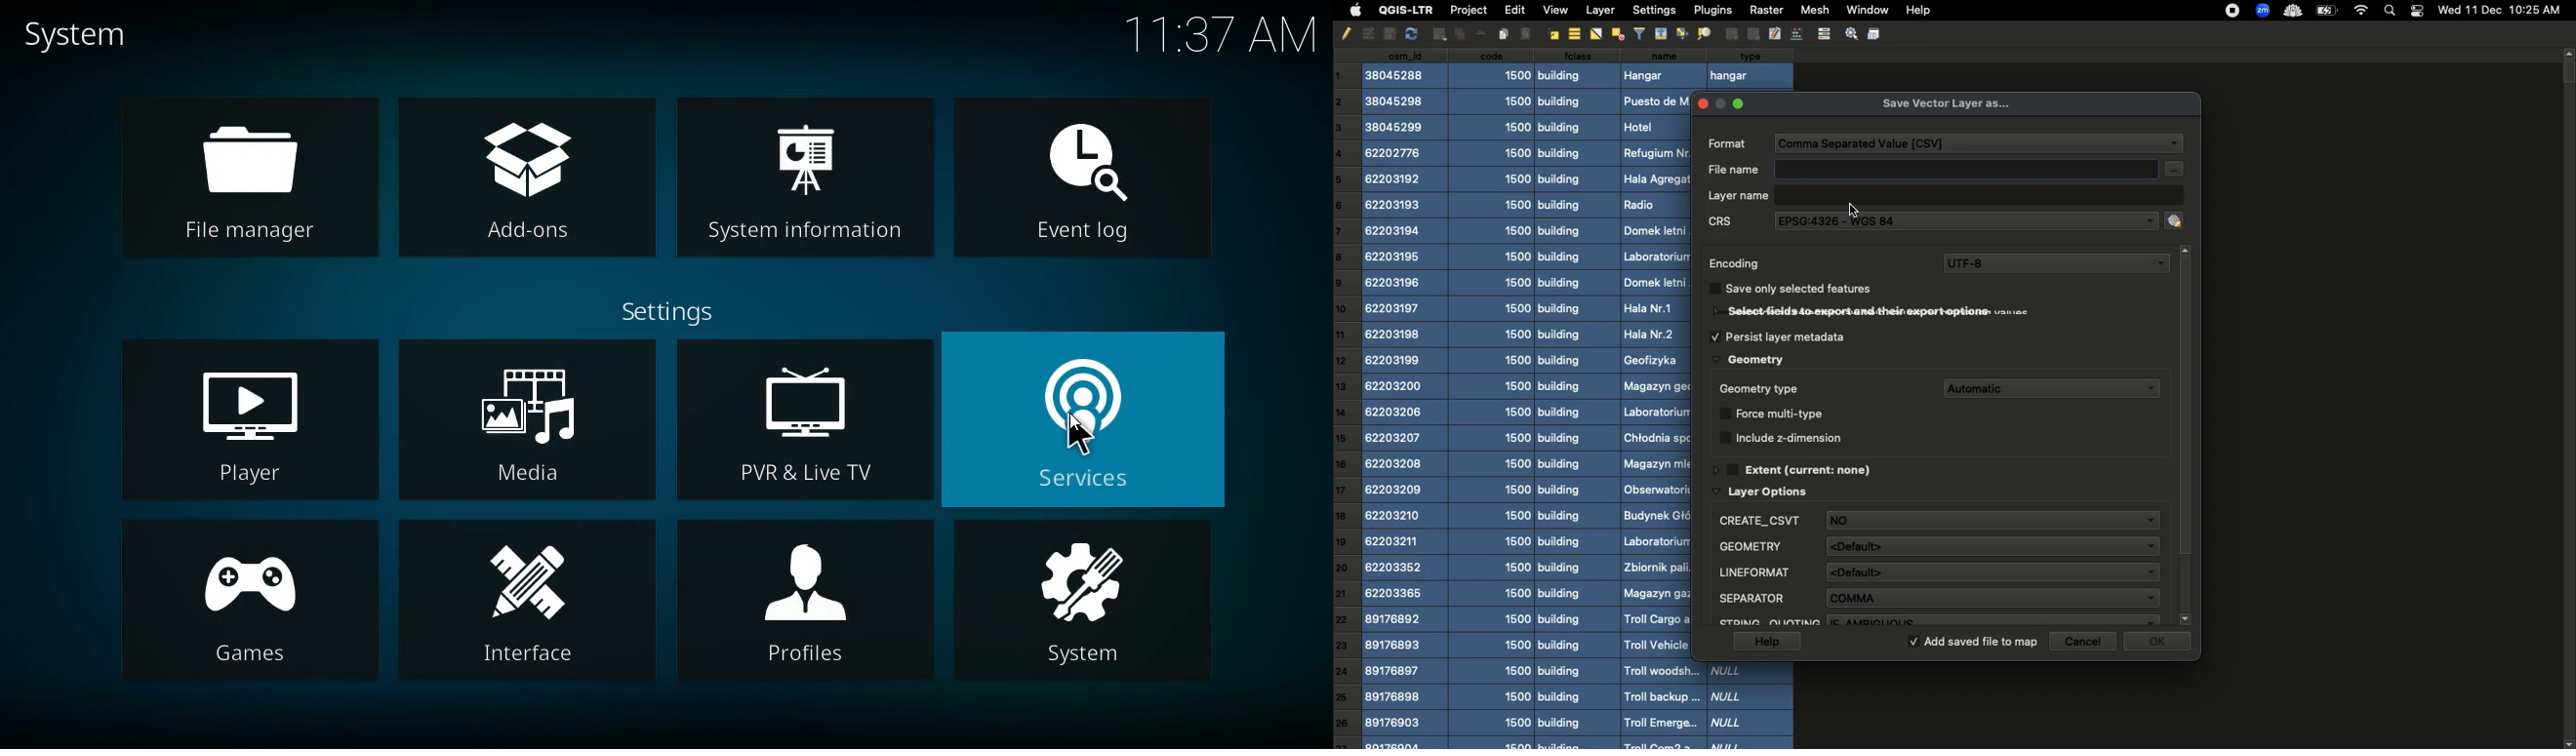  I want to click on system, so click(1092, 602).